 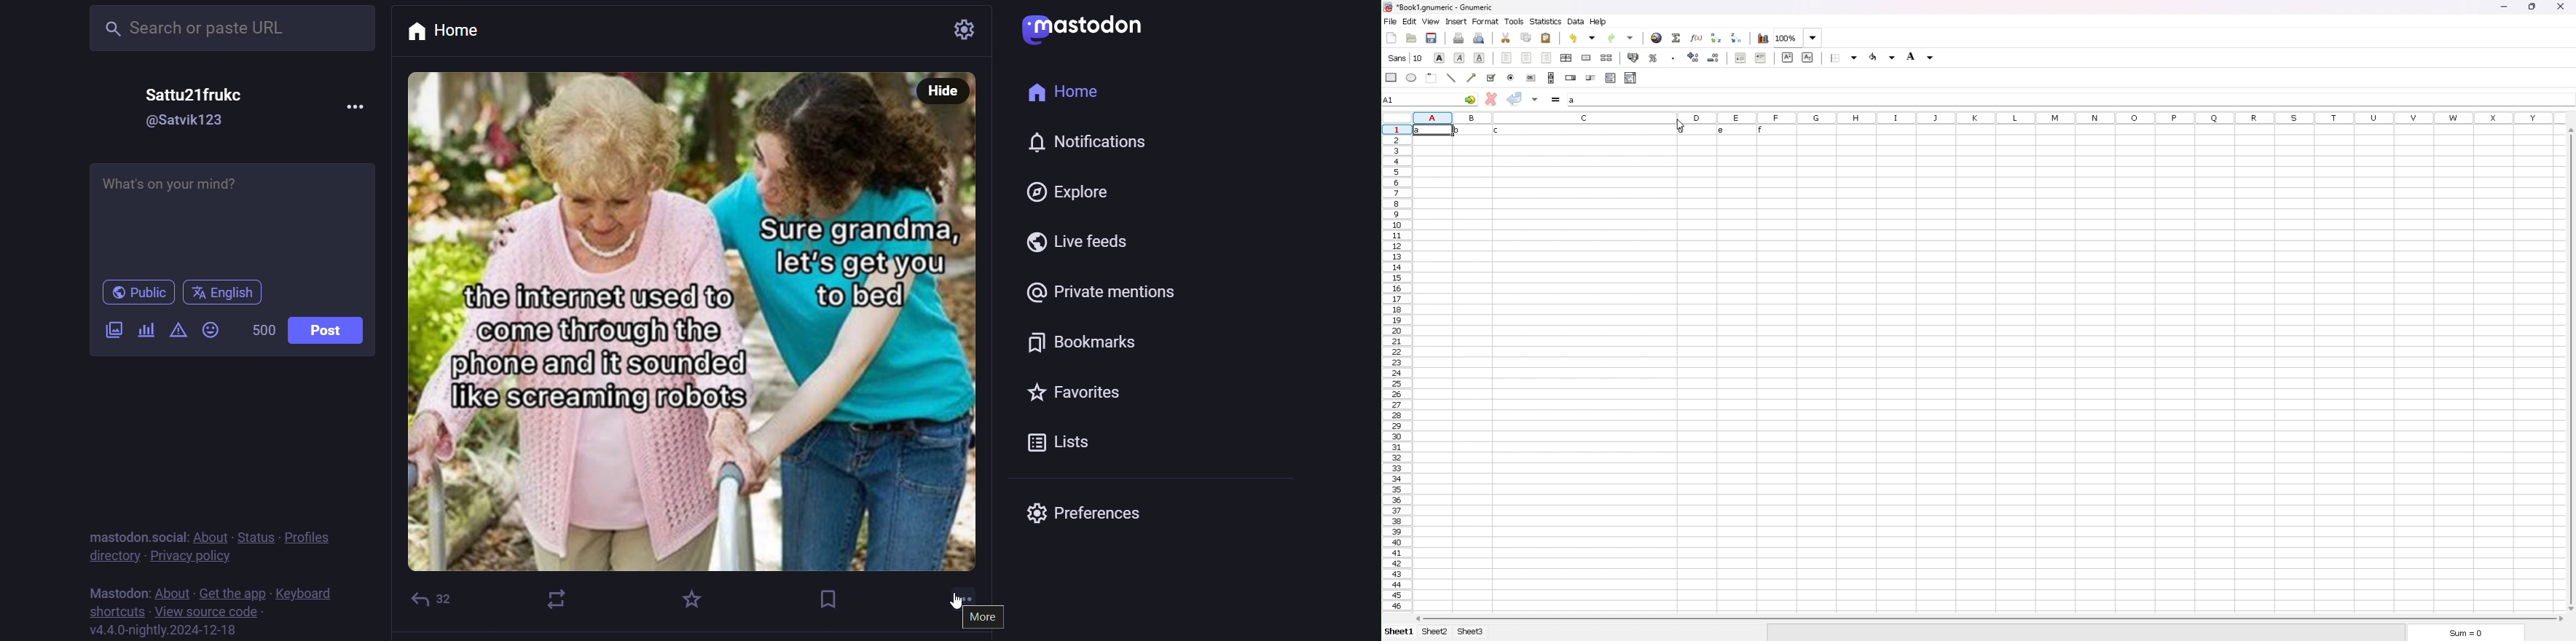 I want to click on font, so click(x=1407, y=57).